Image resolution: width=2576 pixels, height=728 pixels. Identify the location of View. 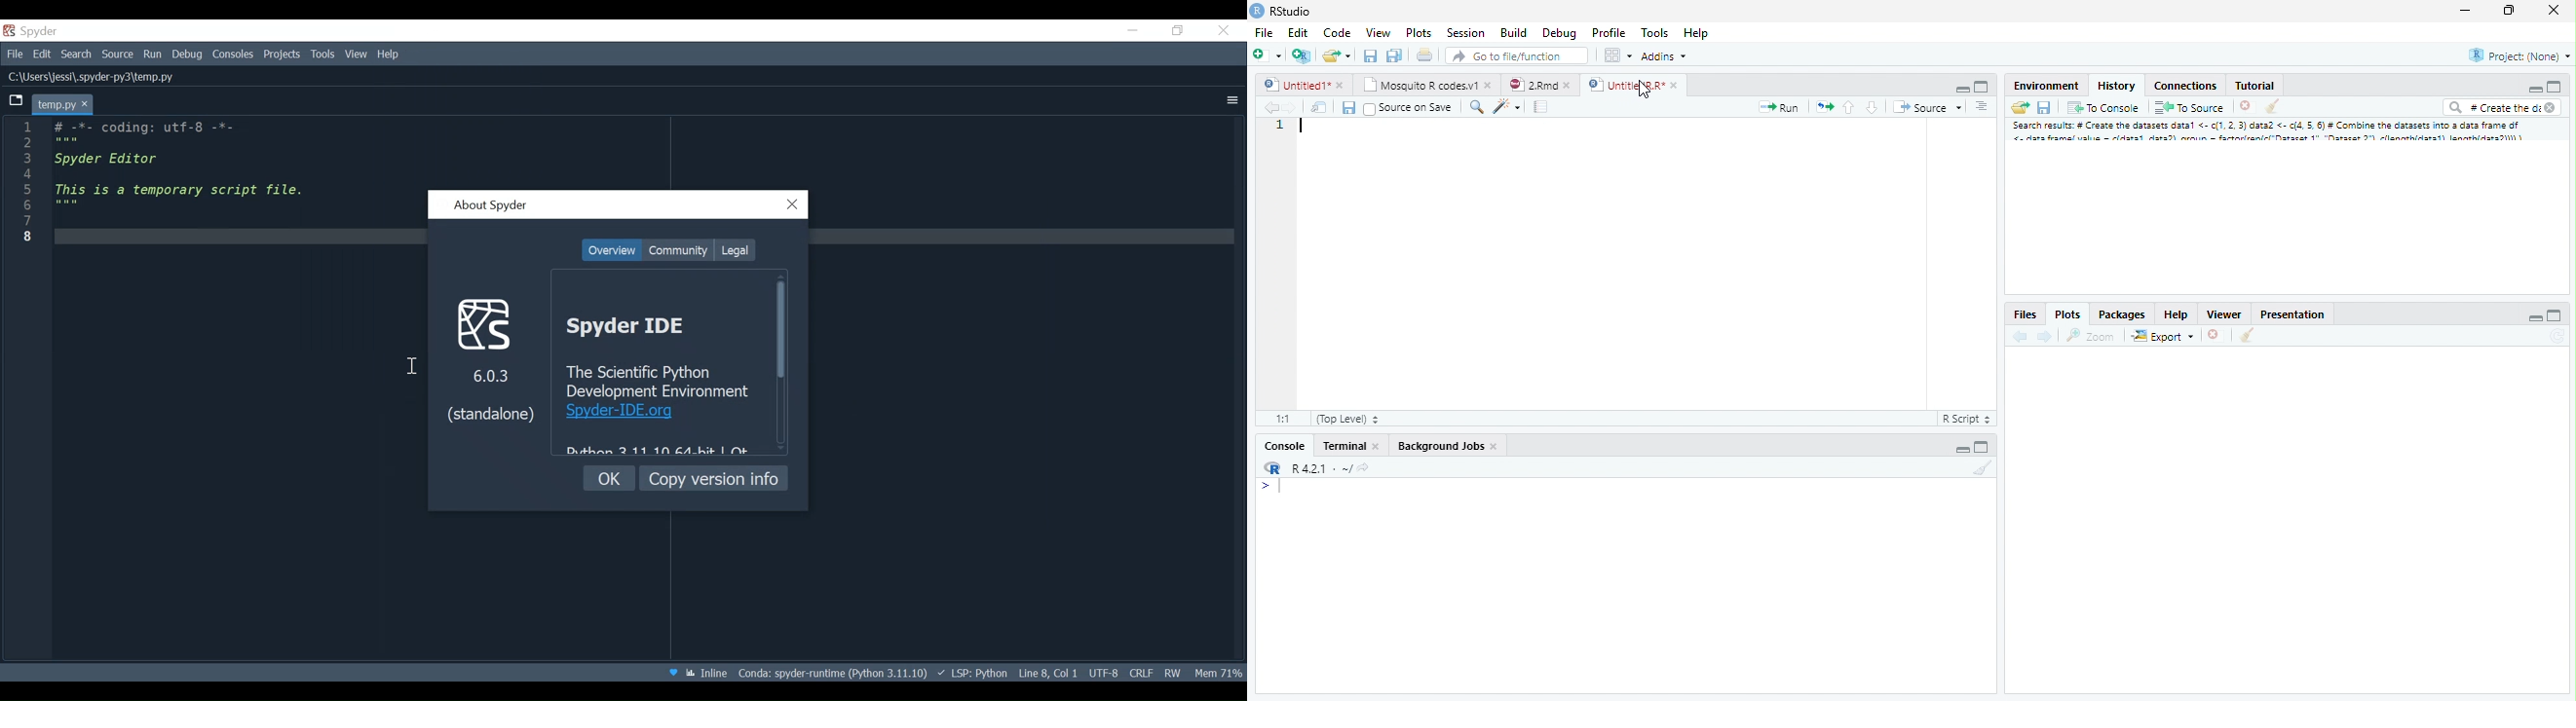
(1377, 34).